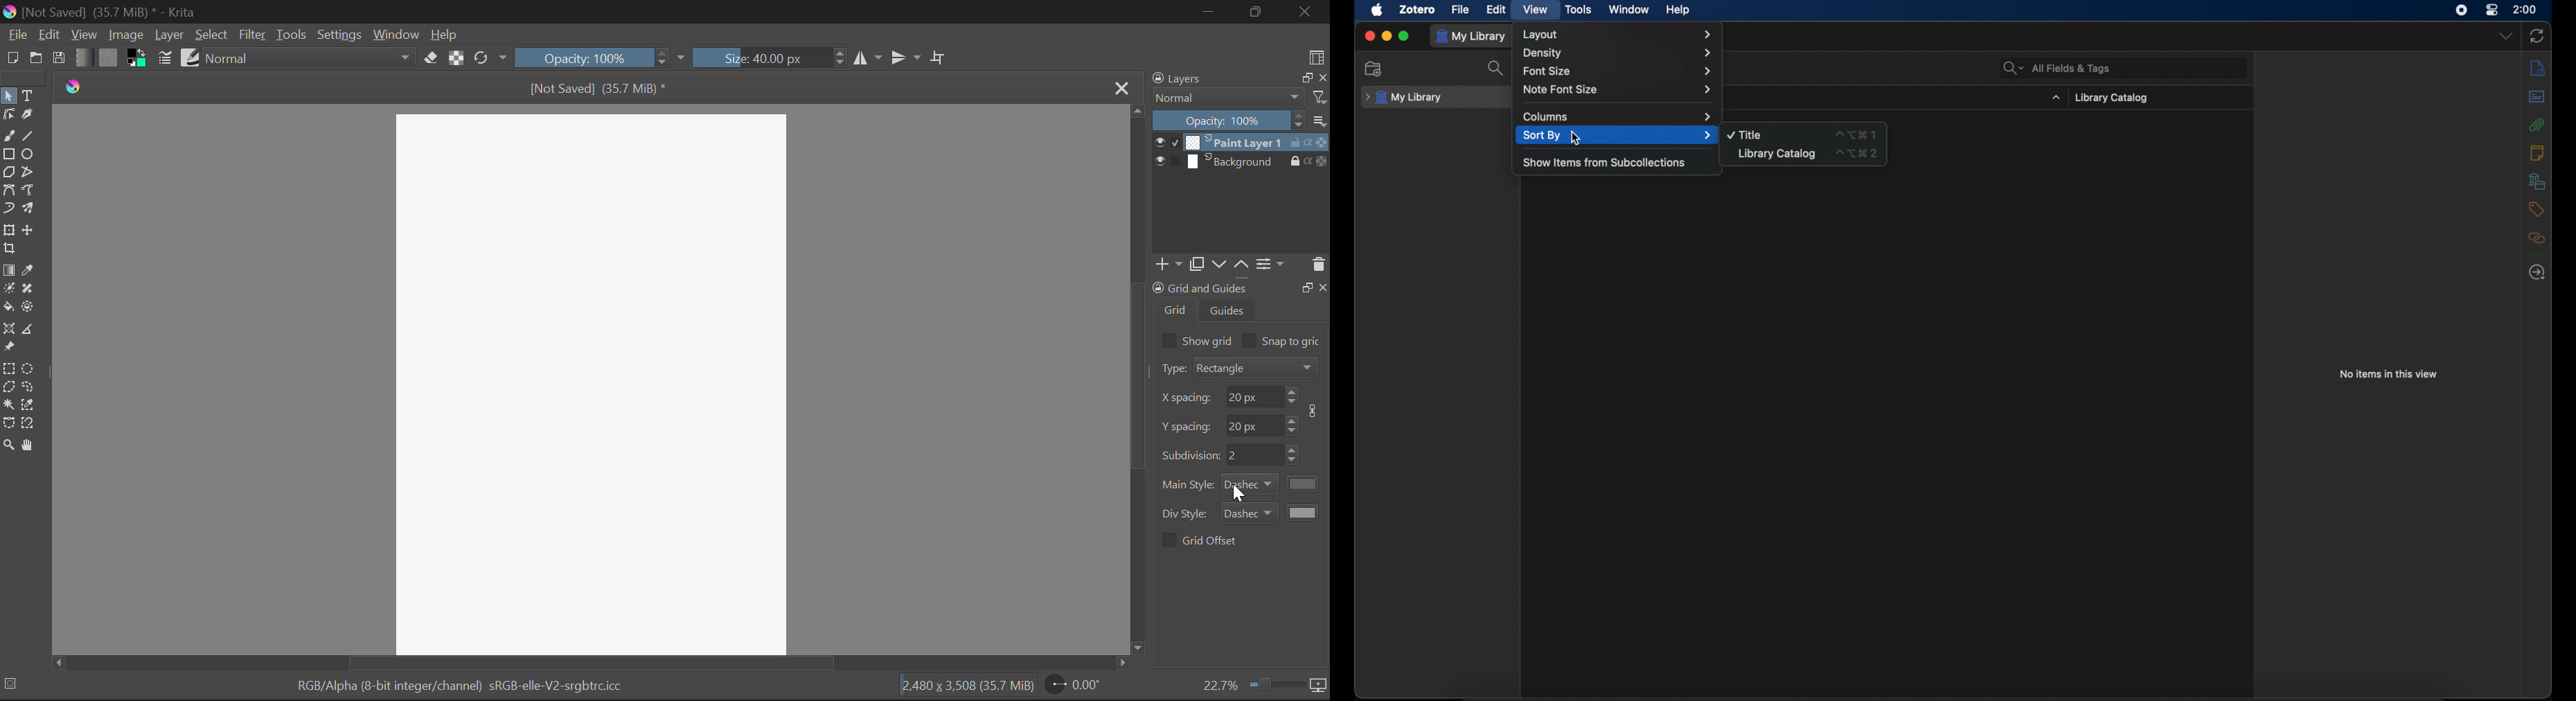 The image size is (2576, 728). Describe the element at coordinates (909, 58) in the screenshot. I see `Horizontal Mirror Flip` at that location.